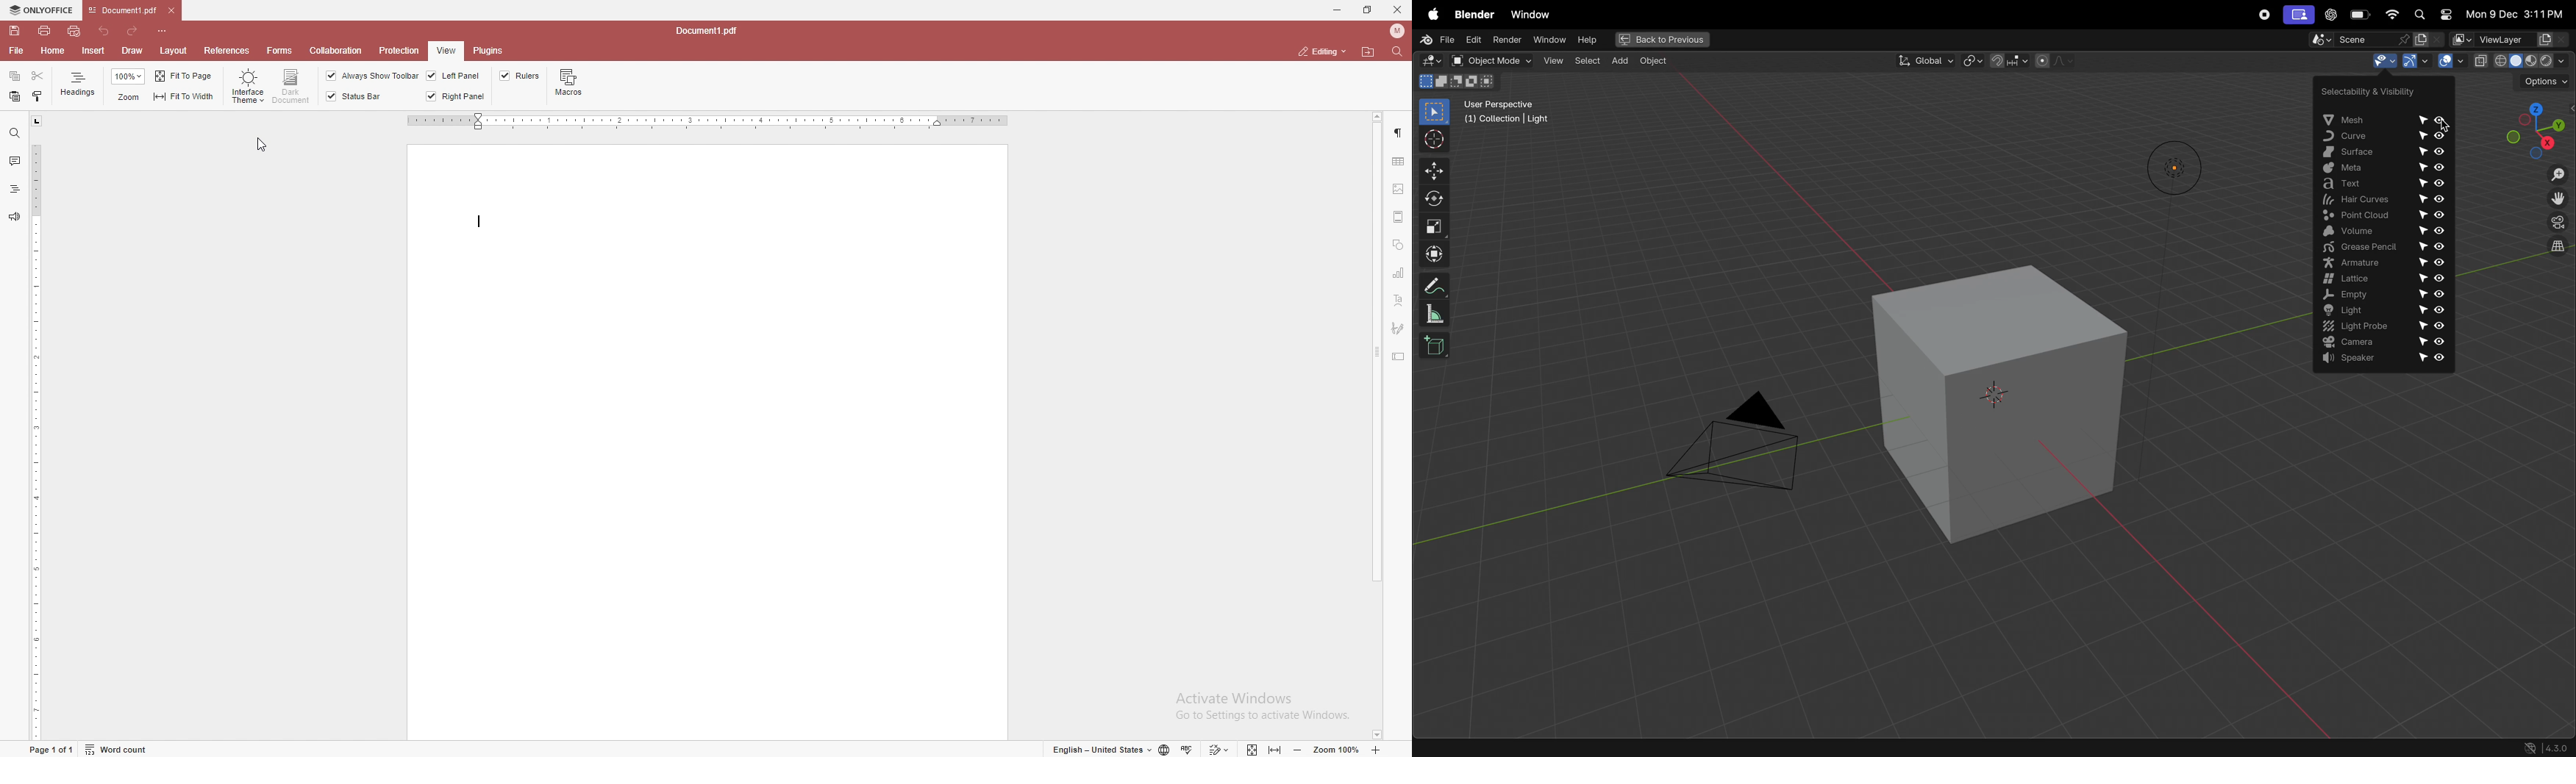  Describe the element at coordinates (1435, 139) in the screenshot. I see `cursor` at that location.